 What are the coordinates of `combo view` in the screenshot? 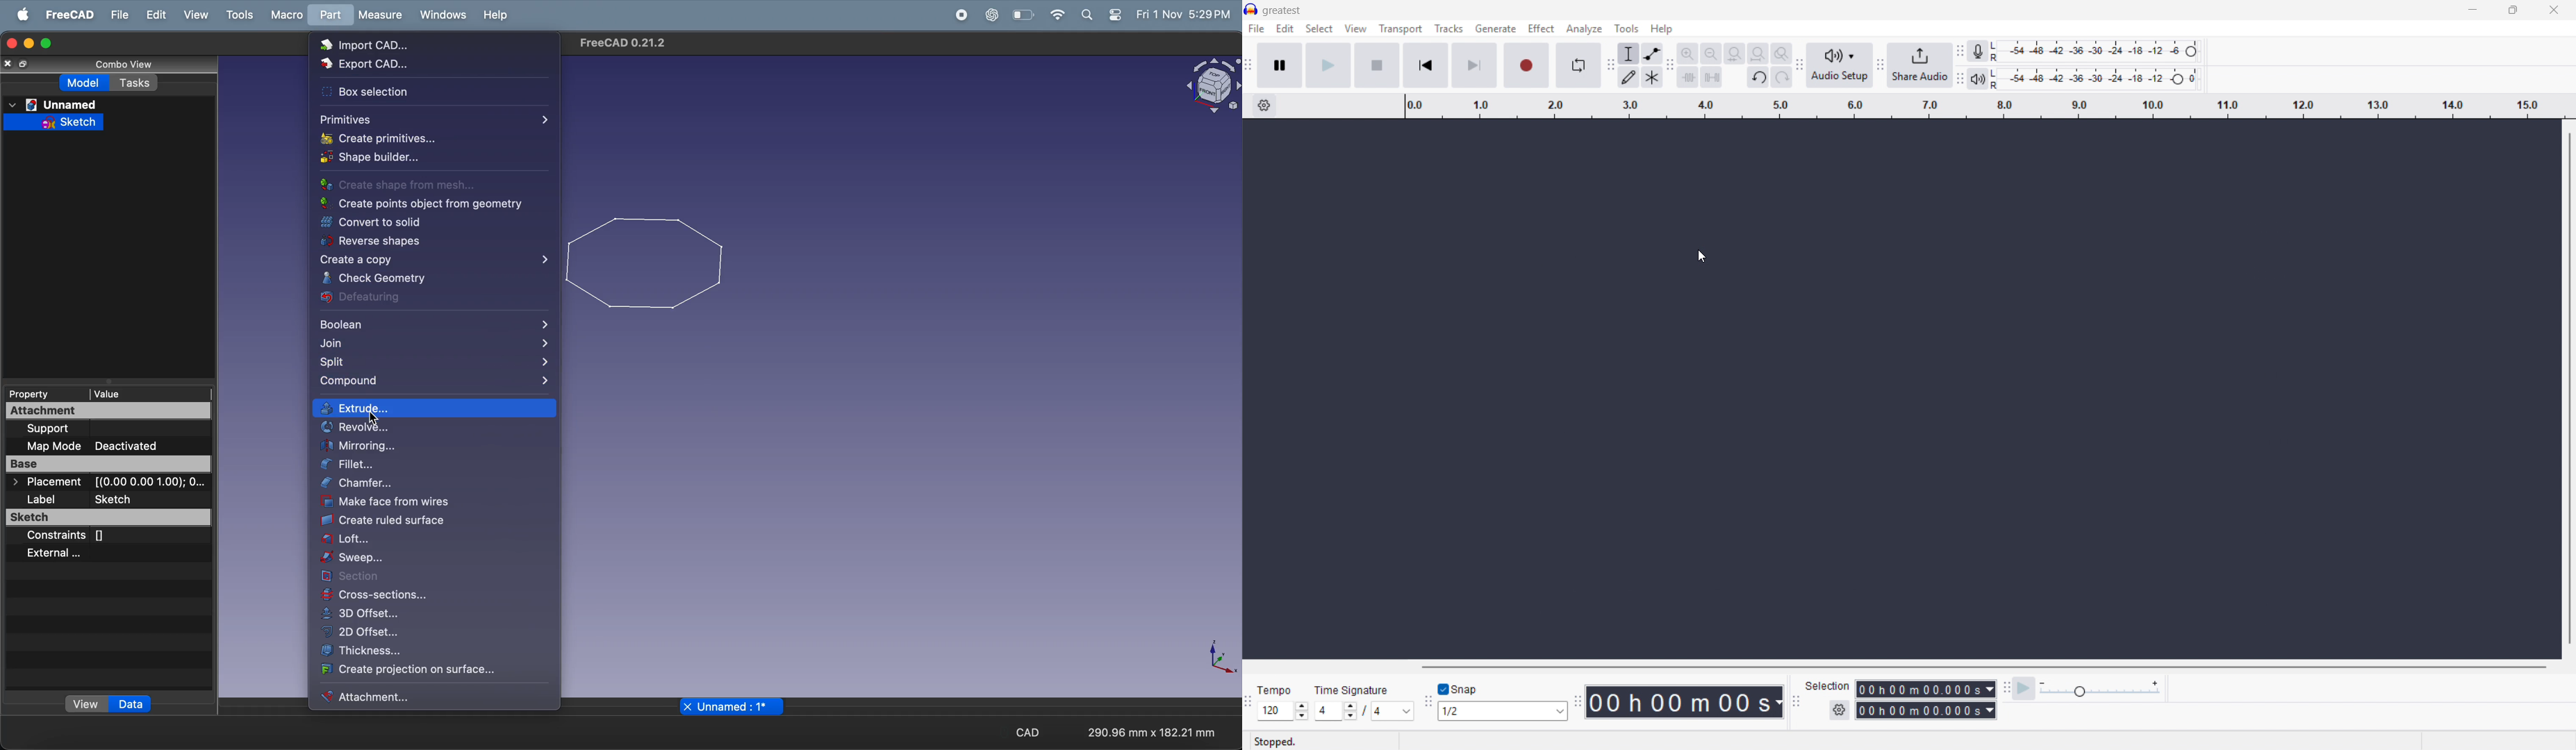 It's located at (122, 64).